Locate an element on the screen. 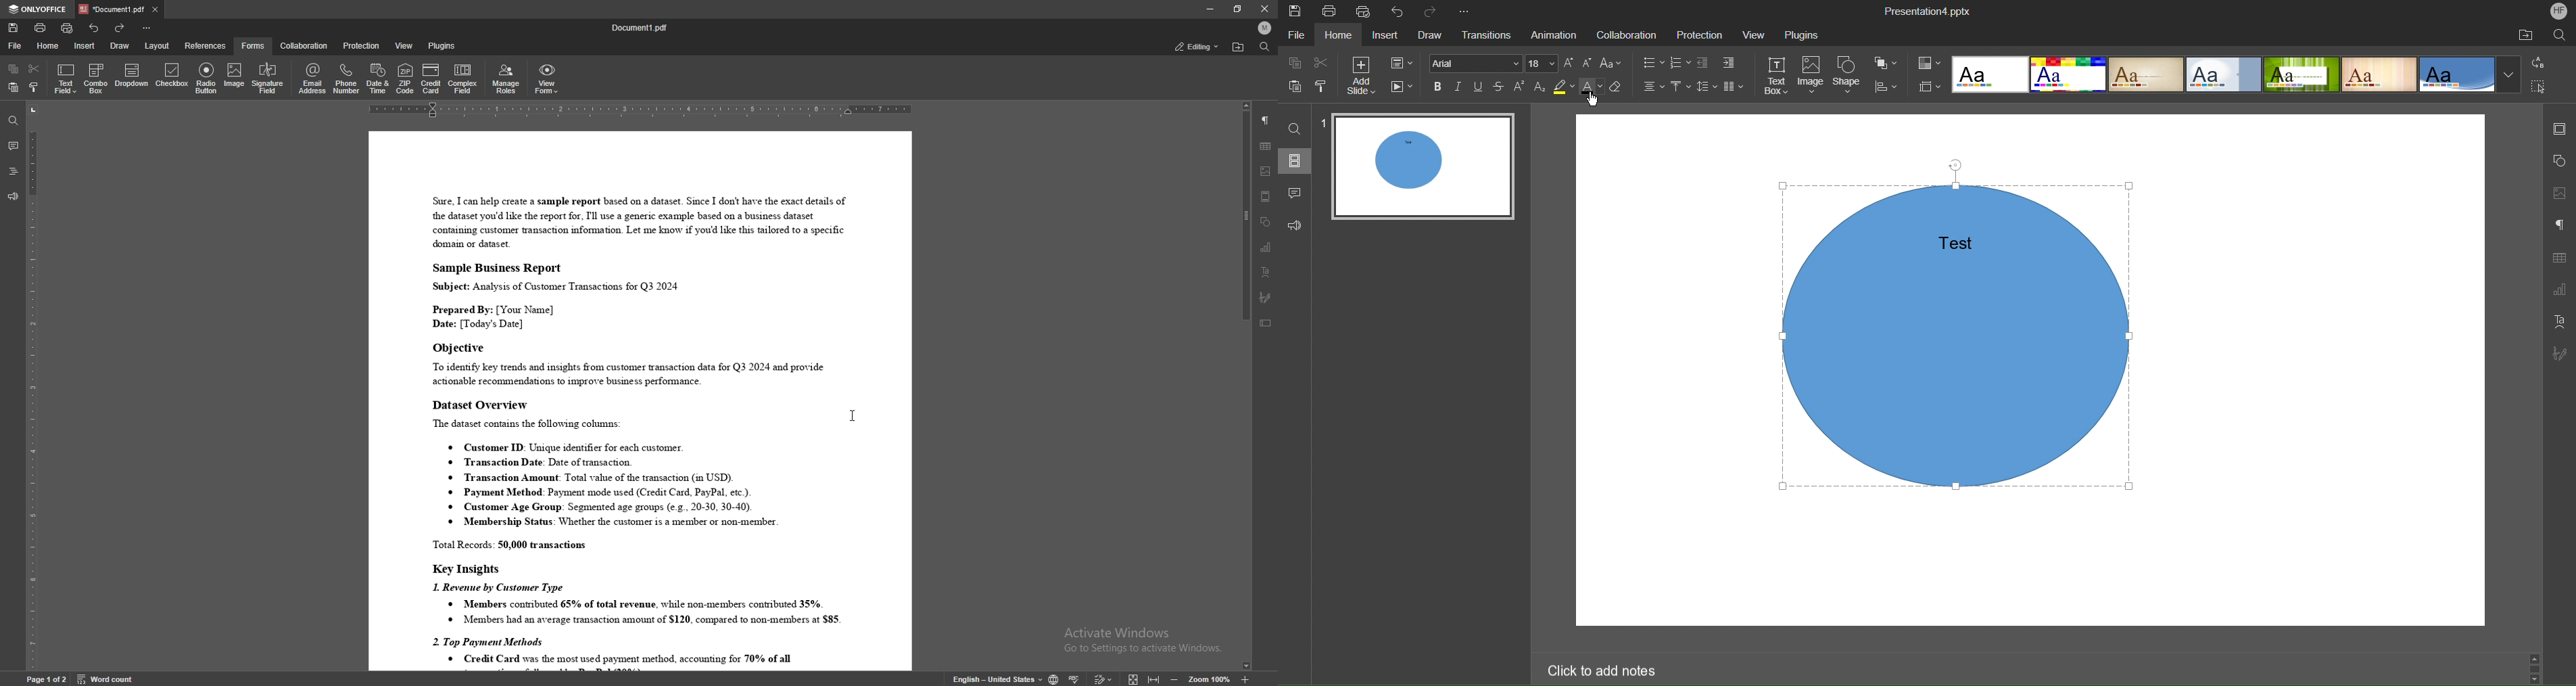  Copy is located at coordinates (1294, 65).